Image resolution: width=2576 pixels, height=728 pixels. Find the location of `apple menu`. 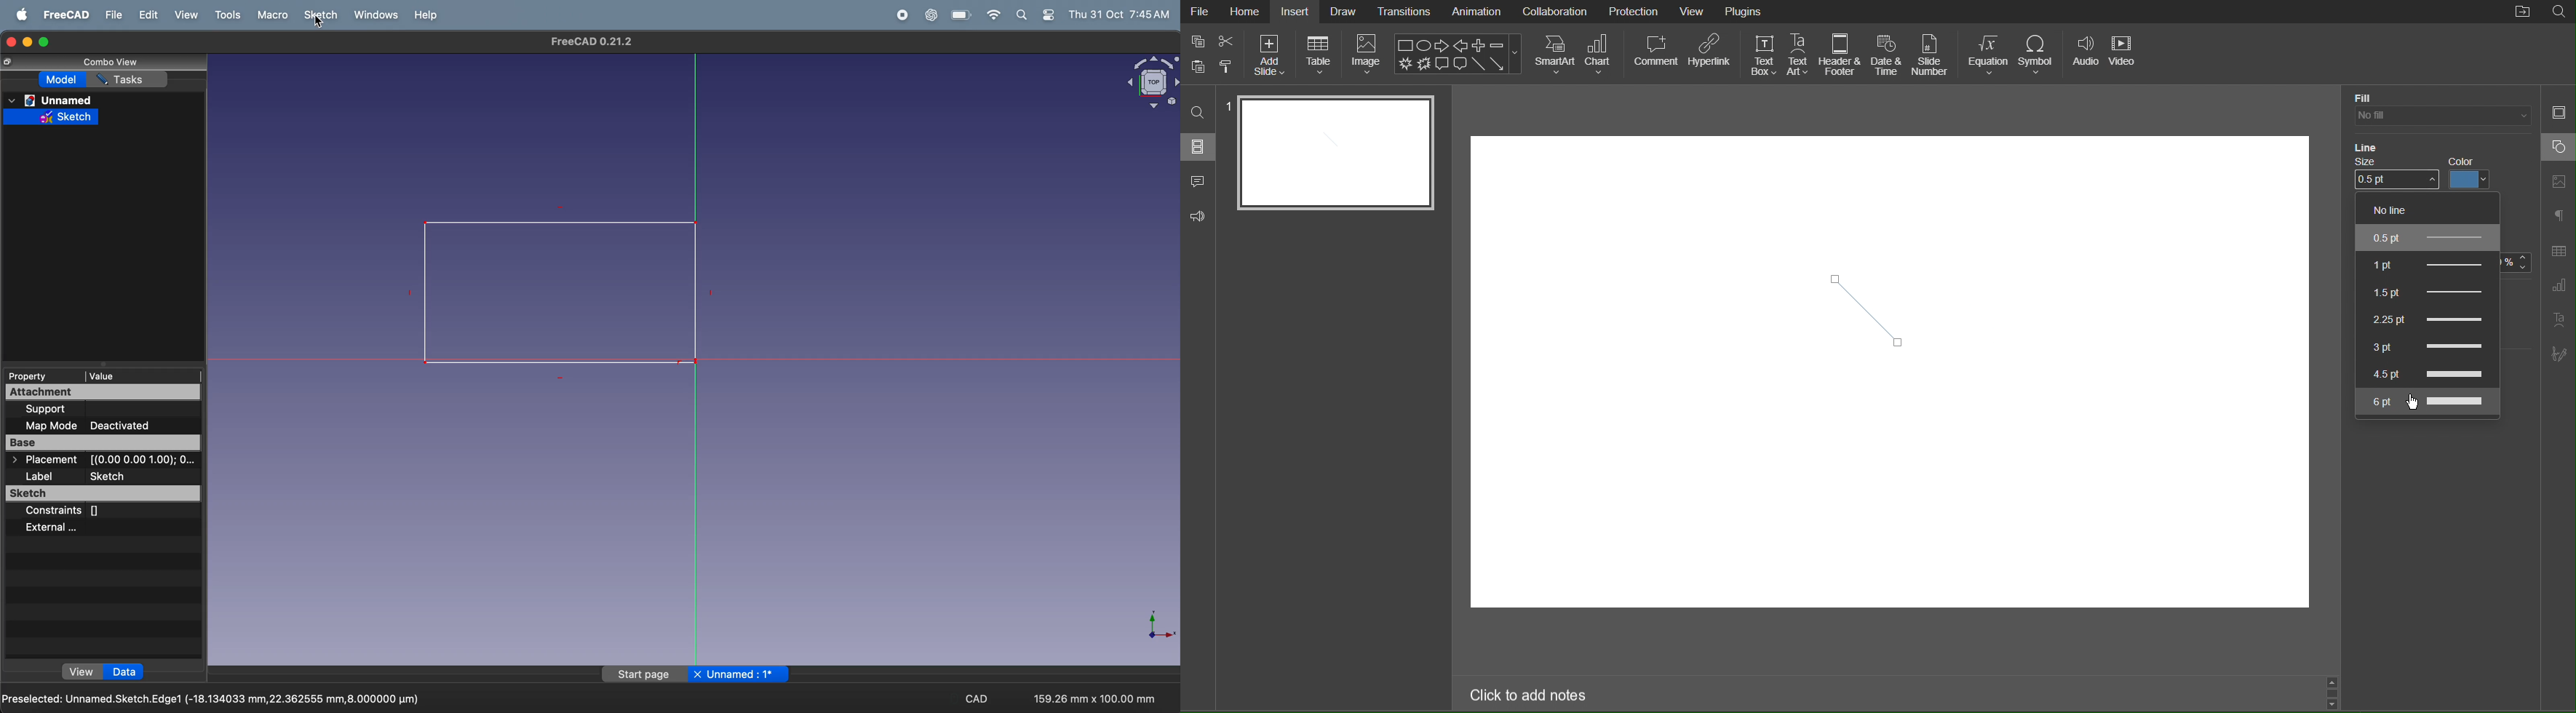

apple menu is located at coordinates (17, 15).